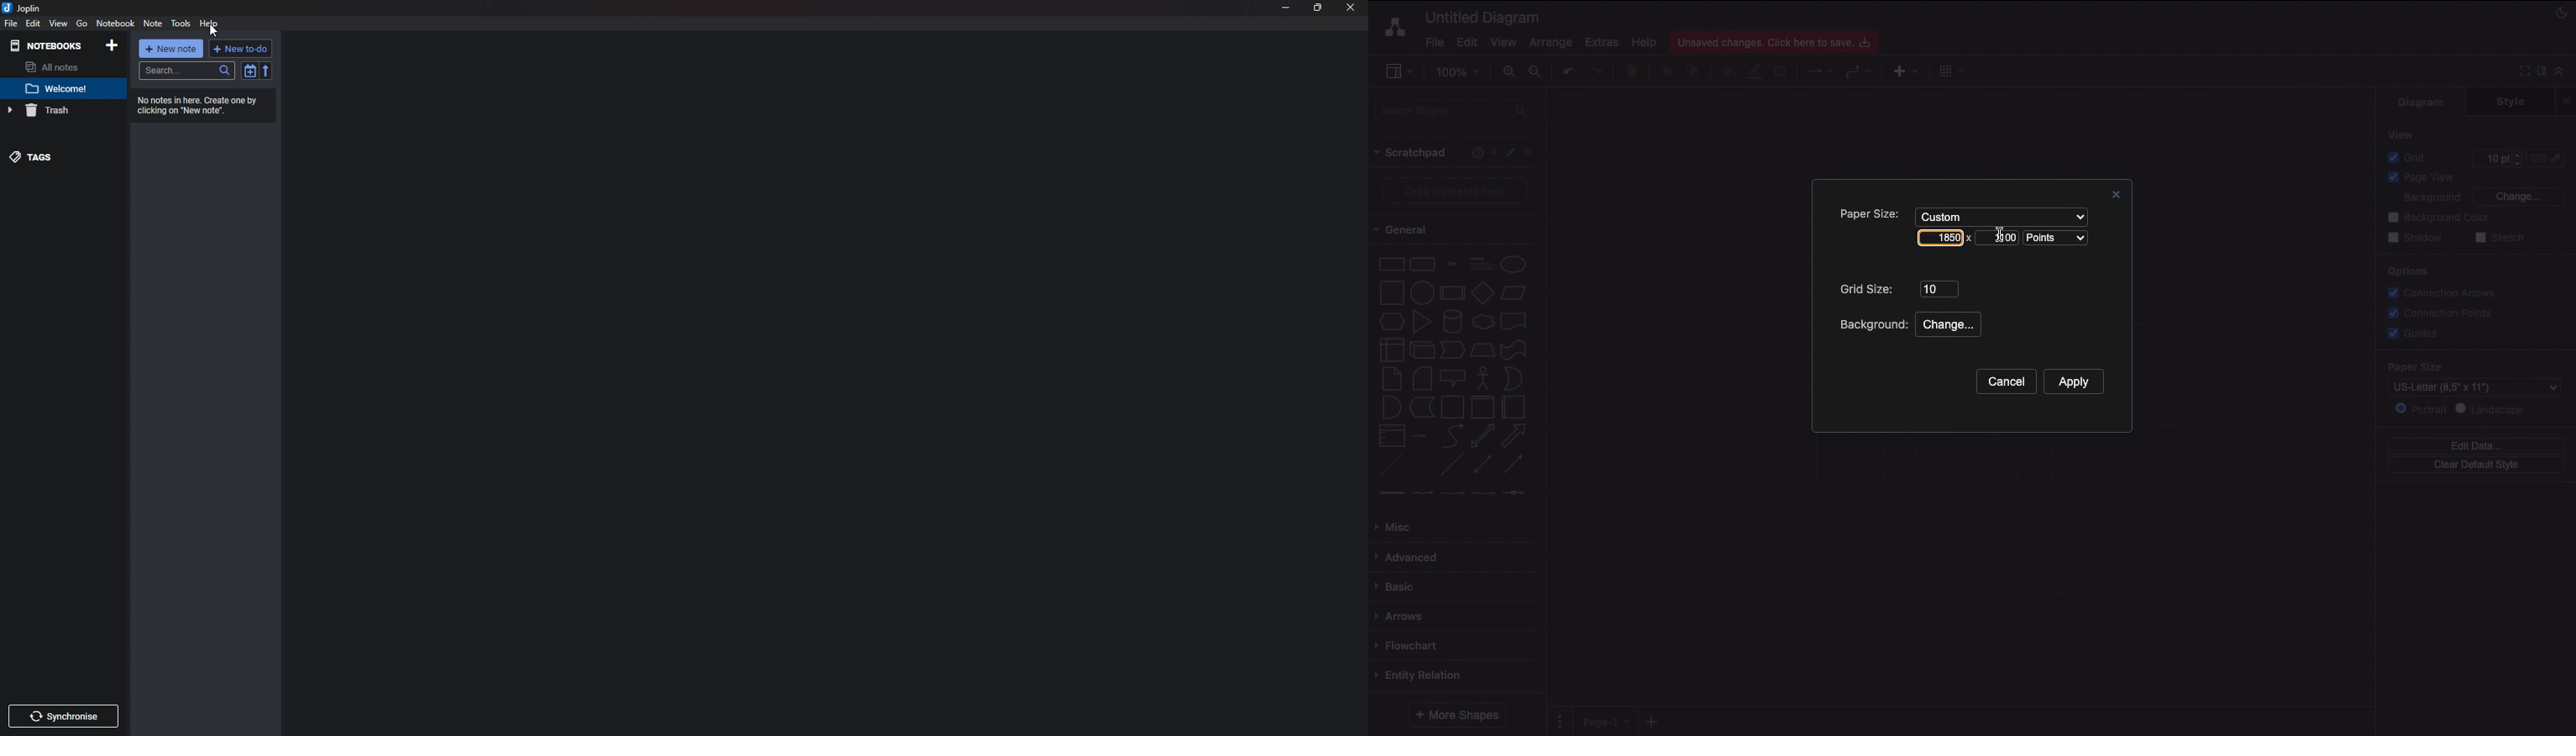 This screenshot has width=2576, height=756. What do you see at coordinates (1942, 237) in the screenshot?
I see `1850` at bounding box center [1942, 237].